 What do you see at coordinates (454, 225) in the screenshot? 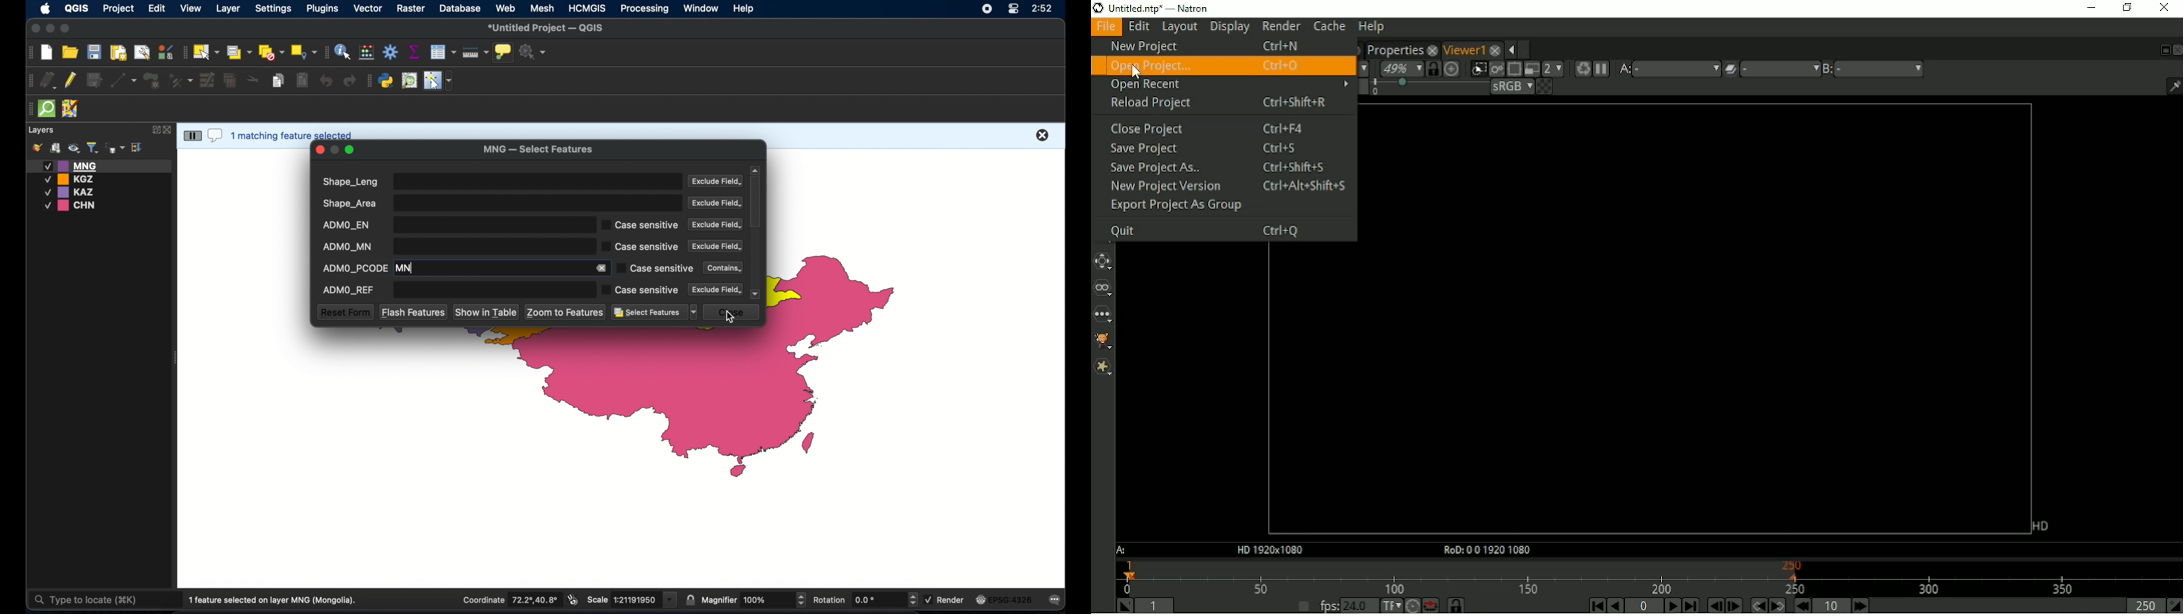
I see `ADMO_EN` at bounding box center [454, 225].